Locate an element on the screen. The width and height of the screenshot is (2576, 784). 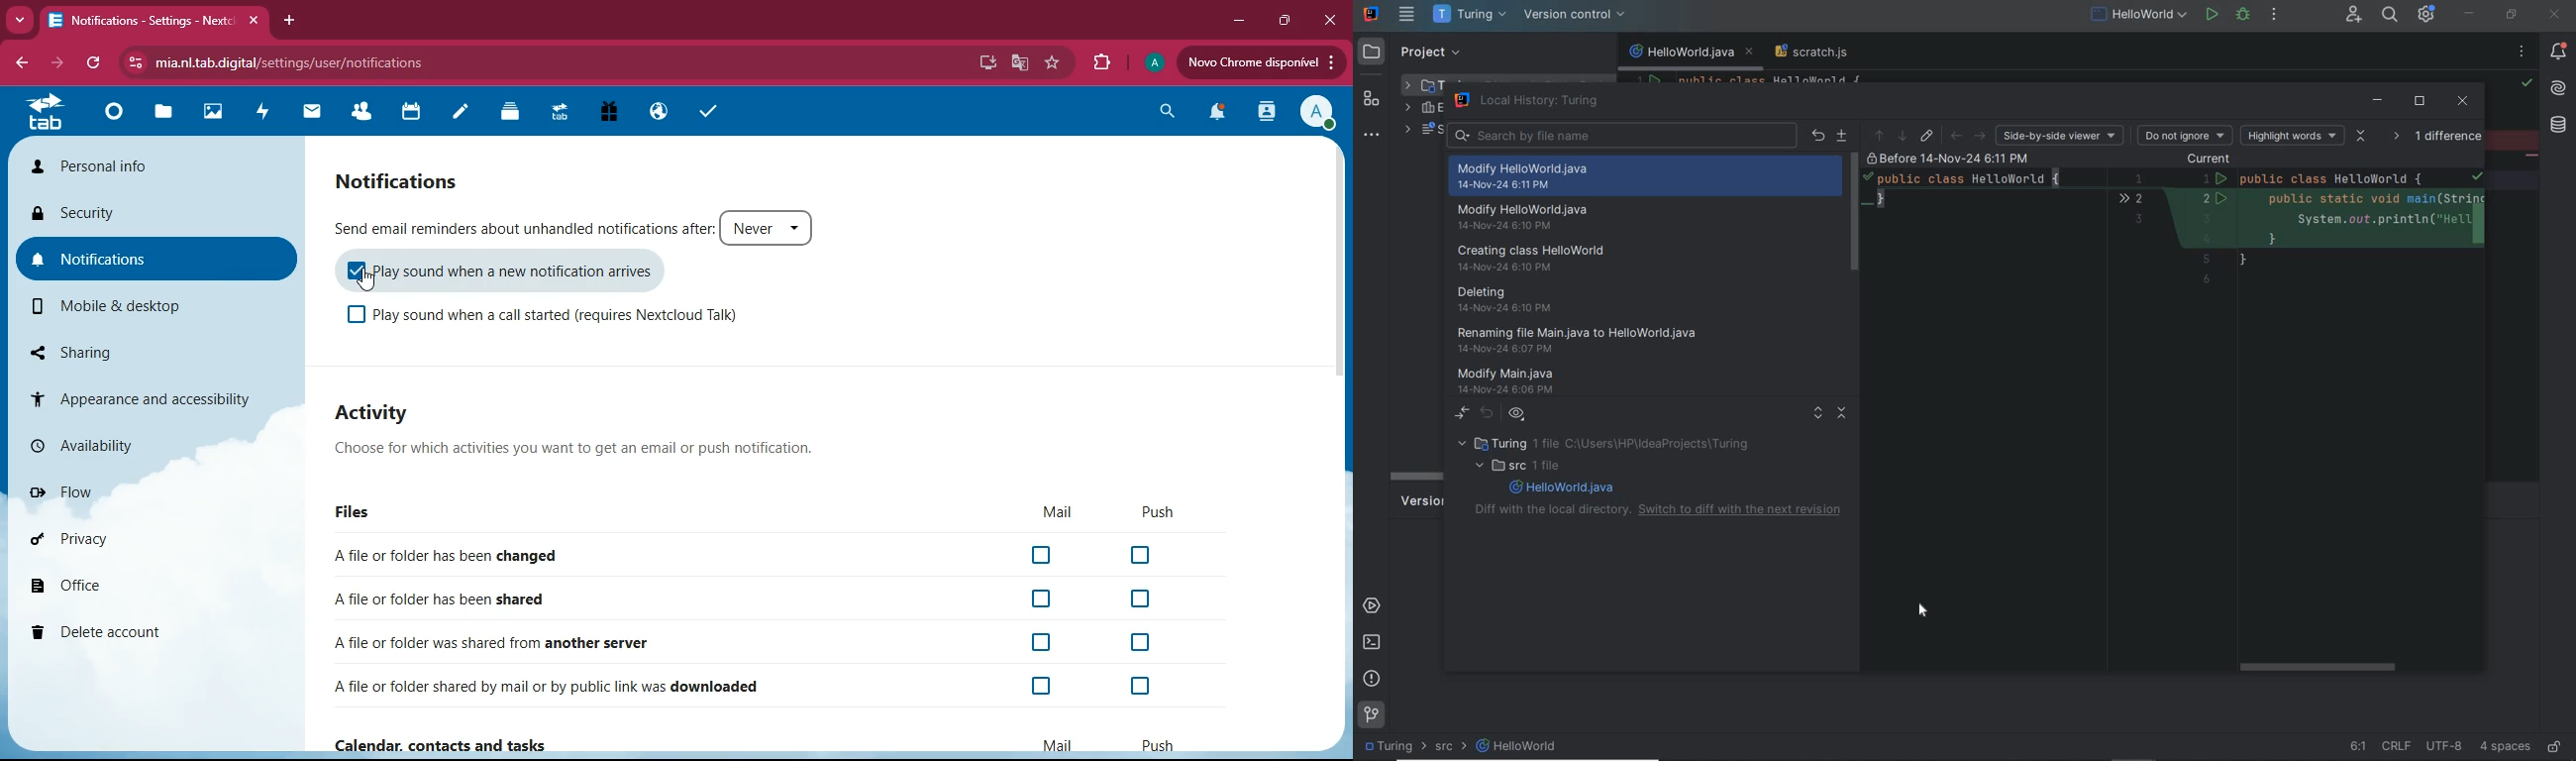
scroll bar is located at coordinates (1344, 304).